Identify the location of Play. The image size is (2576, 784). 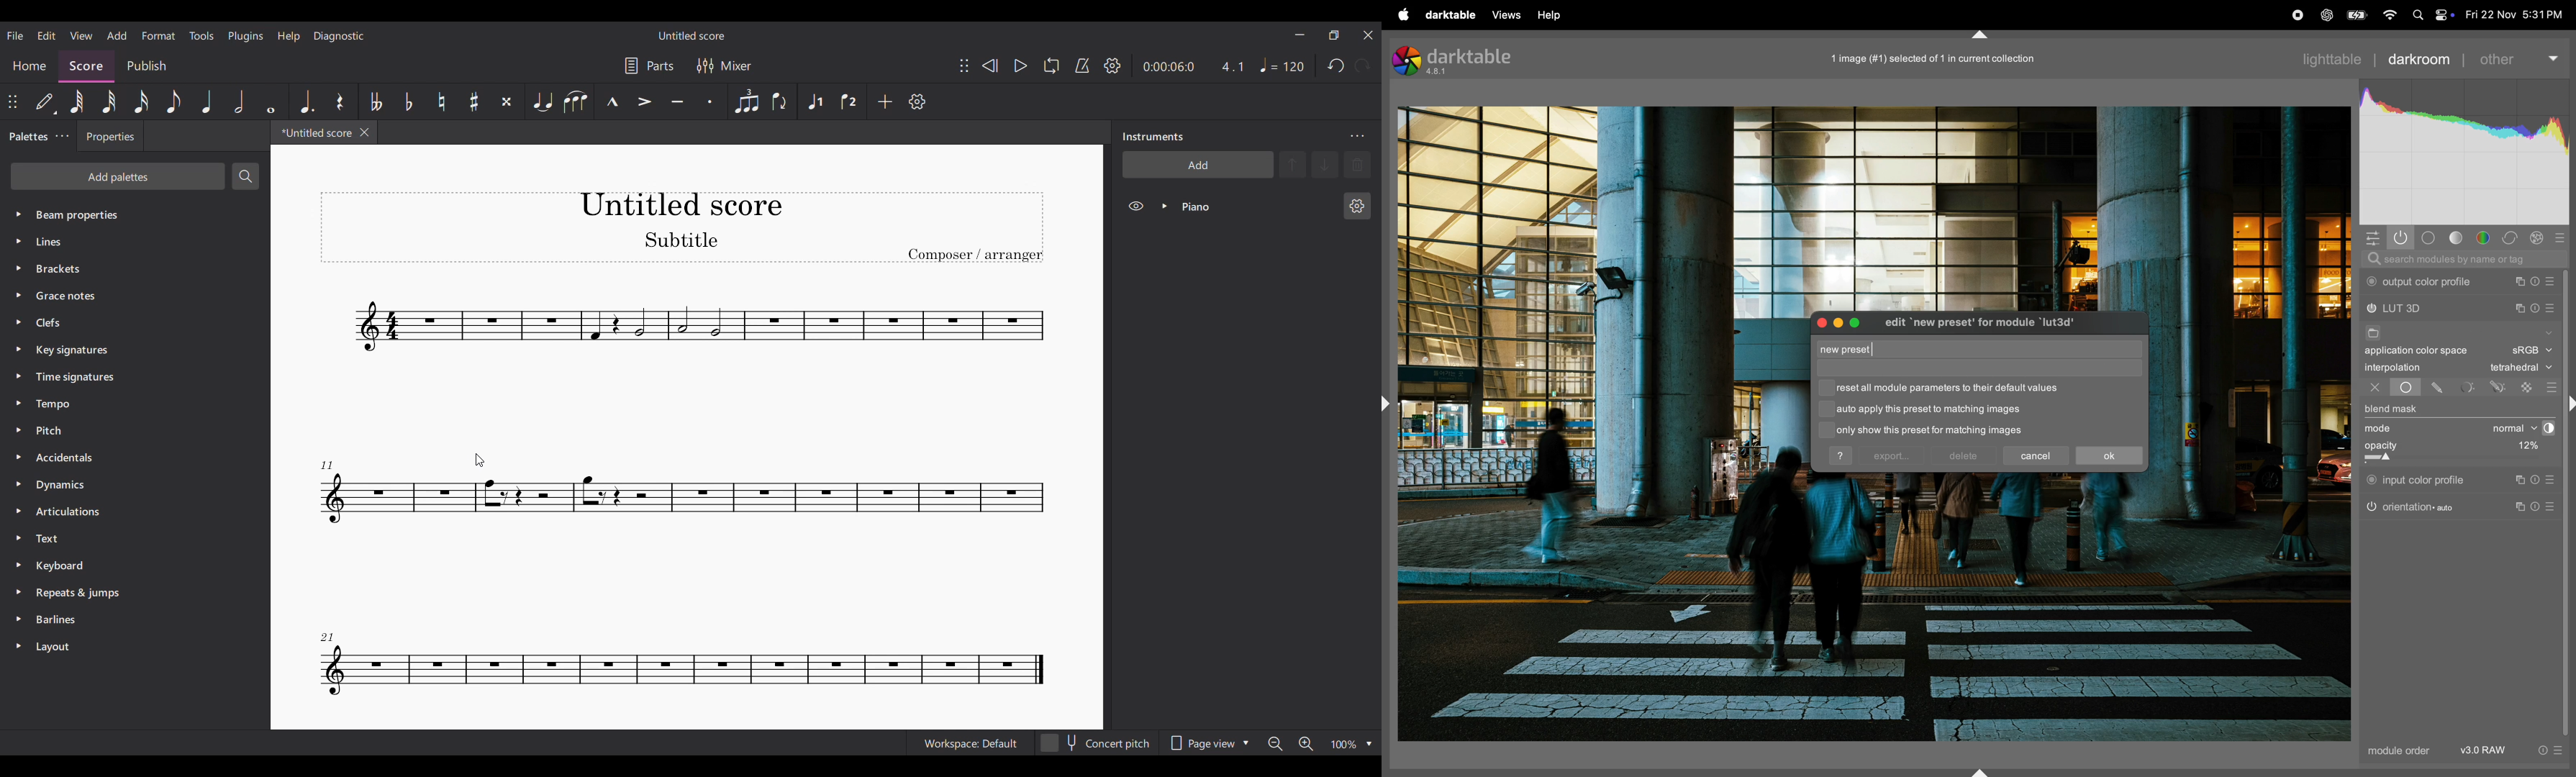
(1020, 65).